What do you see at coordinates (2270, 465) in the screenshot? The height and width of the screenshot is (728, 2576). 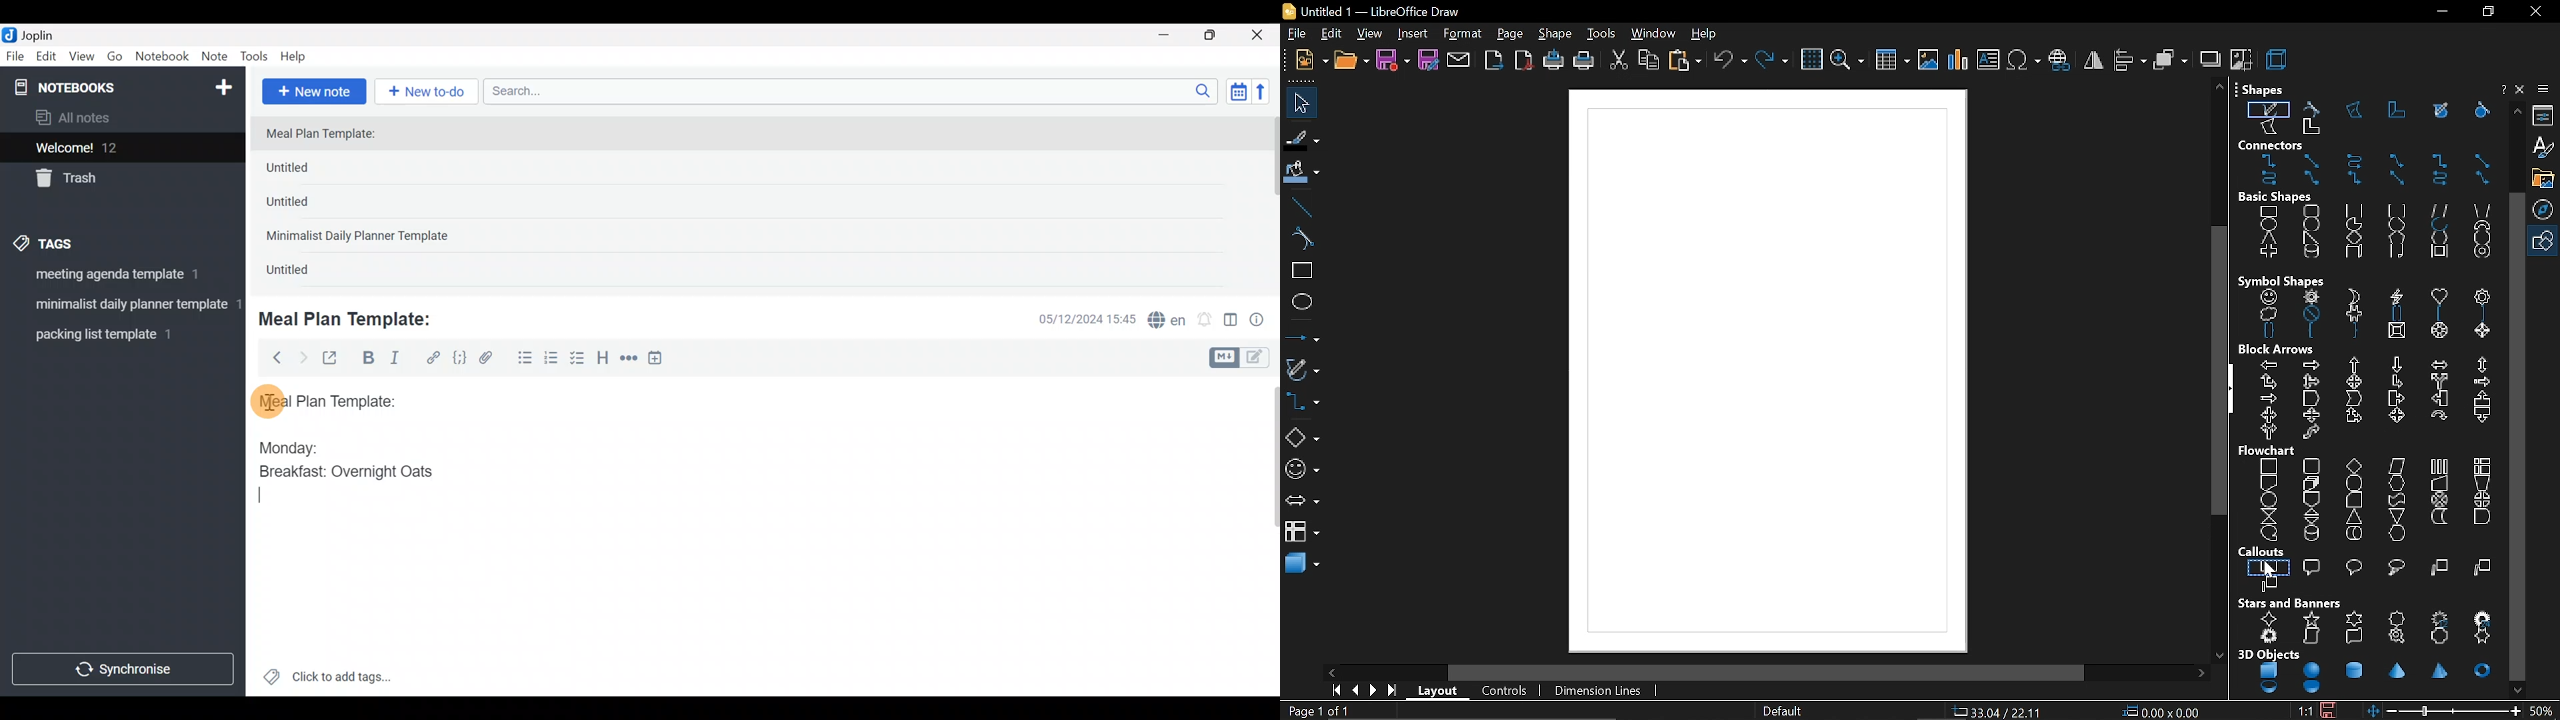 I see `process` at bounding box center [2270, 465].